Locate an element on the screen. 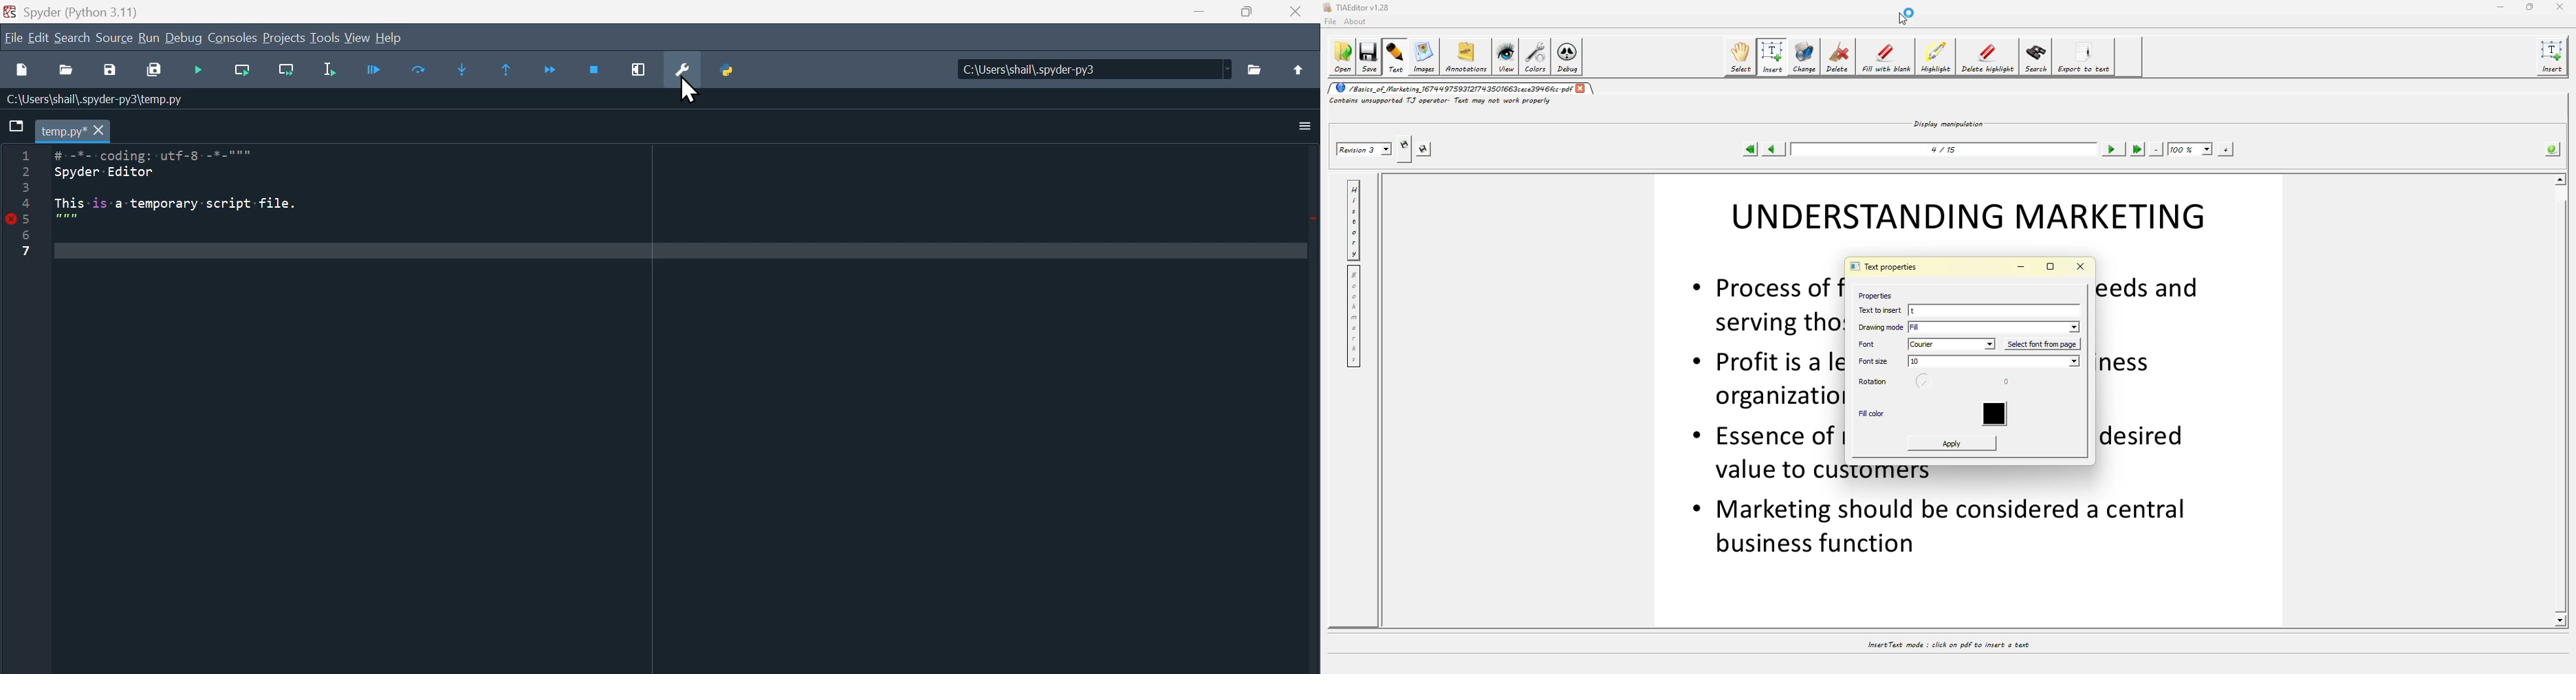  Stop debugging is located at coordinates (596, 72).